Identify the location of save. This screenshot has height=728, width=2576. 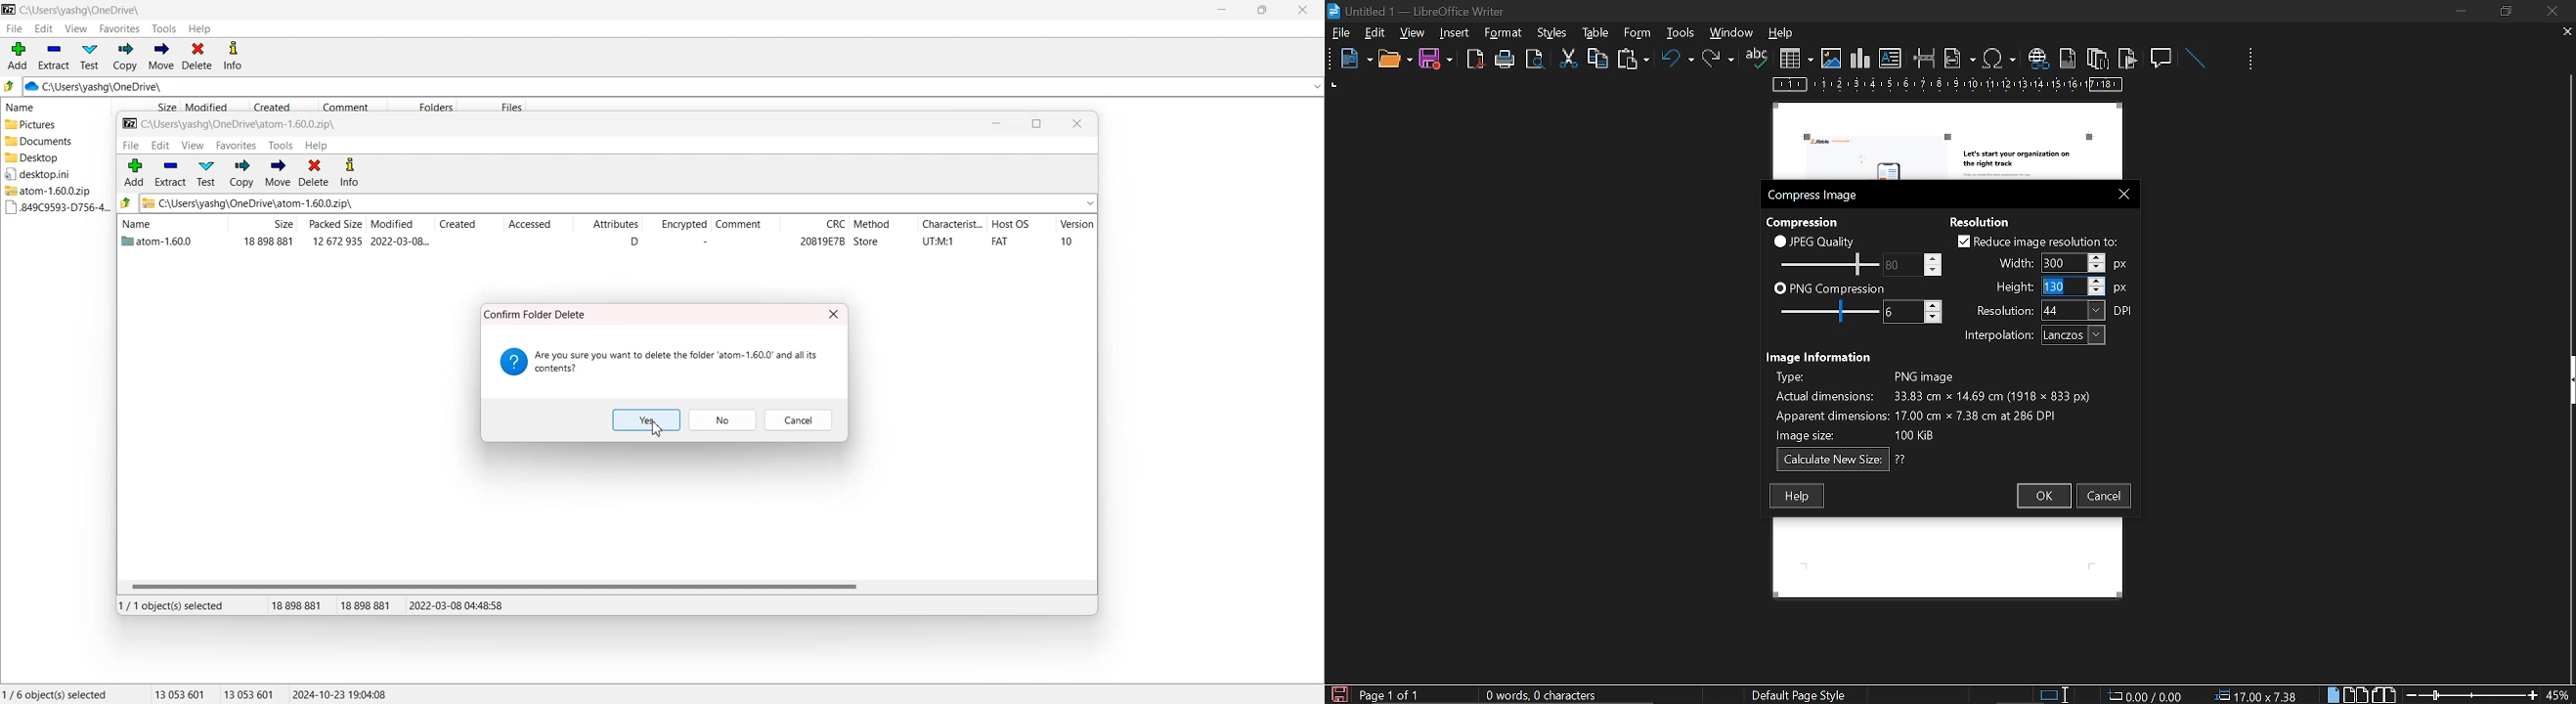
(1338, 693).